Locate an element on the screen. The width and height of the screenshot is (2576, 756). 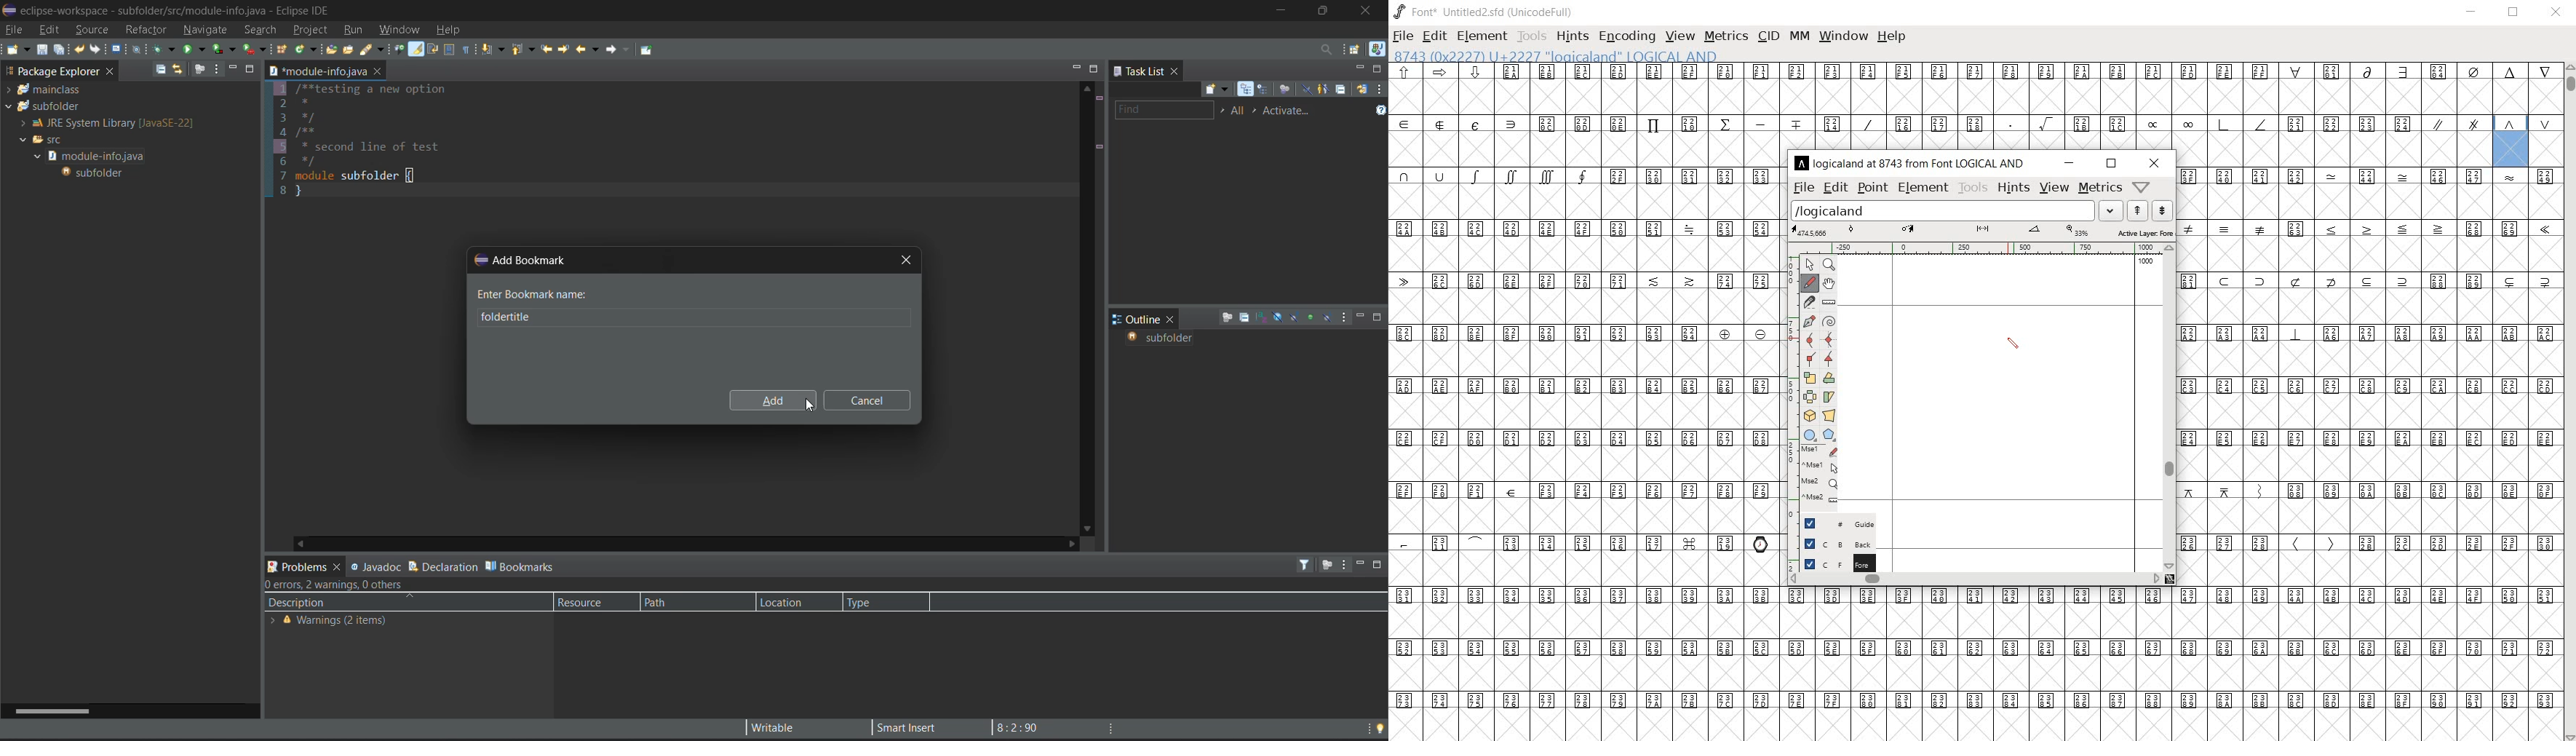
collapse all is located at coordinates (1341, 89).